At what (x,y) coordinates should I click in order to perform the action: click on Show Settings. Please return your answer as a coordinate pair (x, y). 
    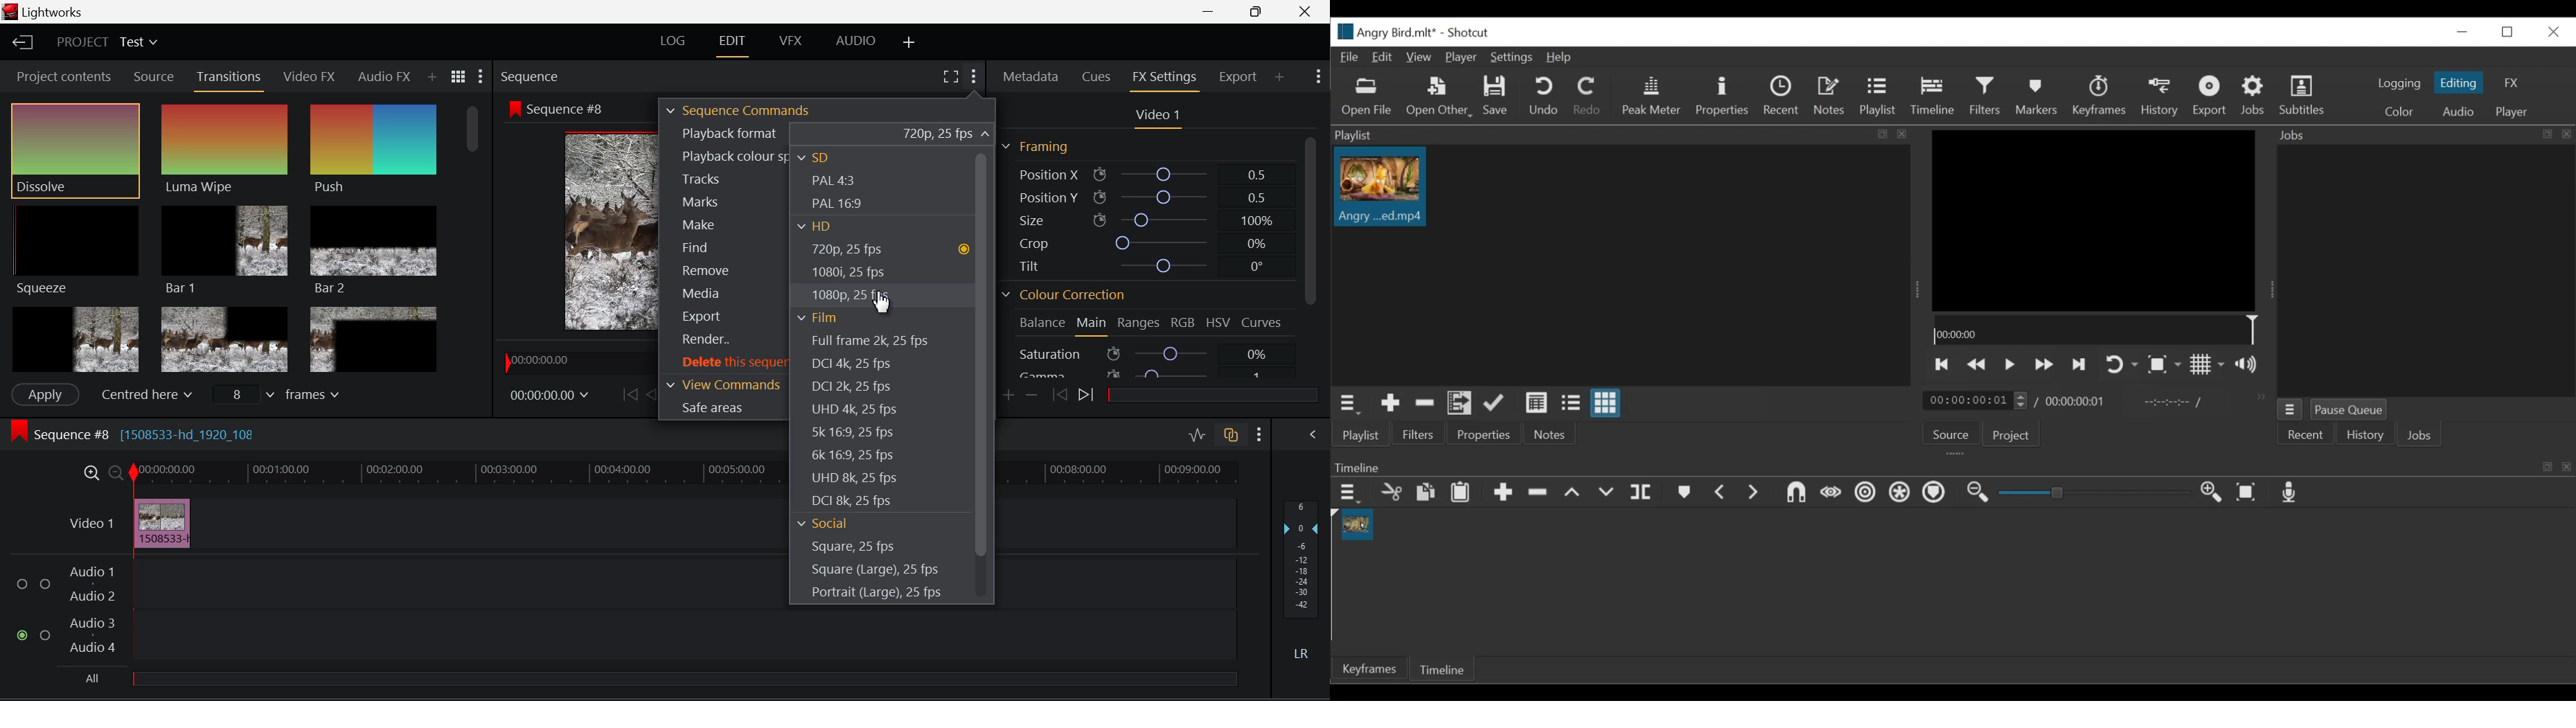
    Looking at the image, I should click on (1318, 75).